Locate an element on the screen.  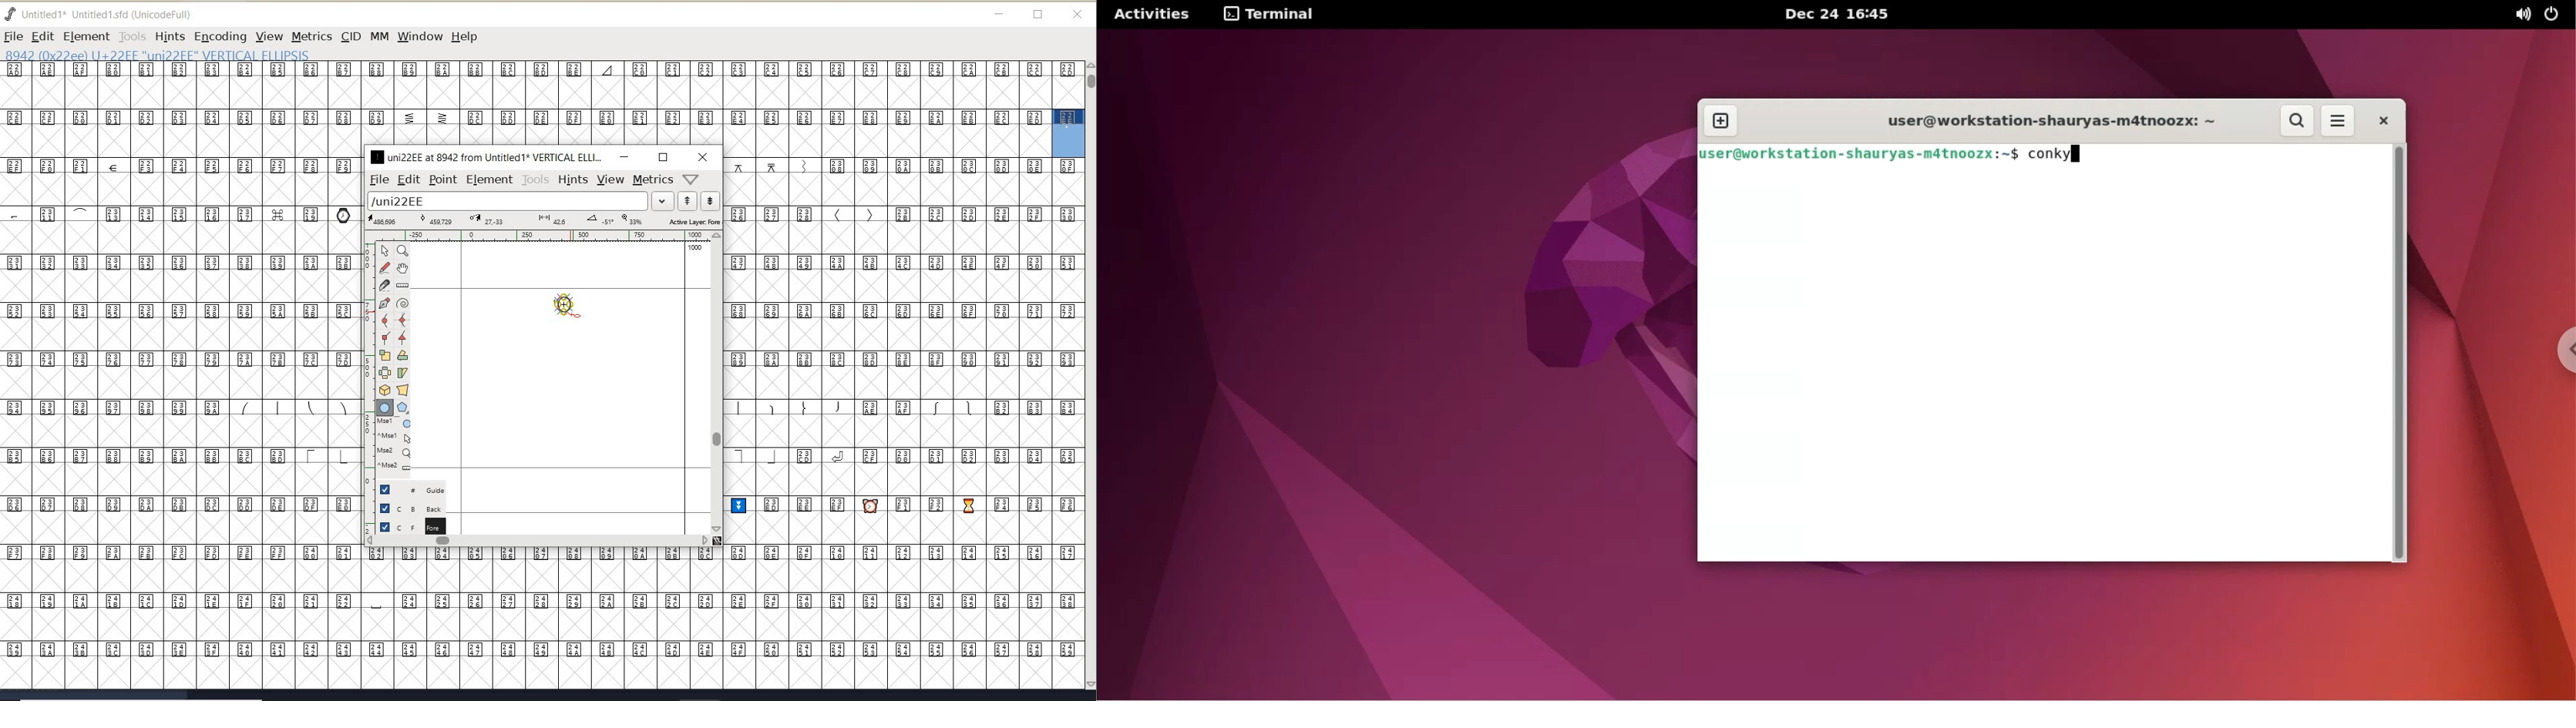
SCALE is located at coordinates (368, 381).